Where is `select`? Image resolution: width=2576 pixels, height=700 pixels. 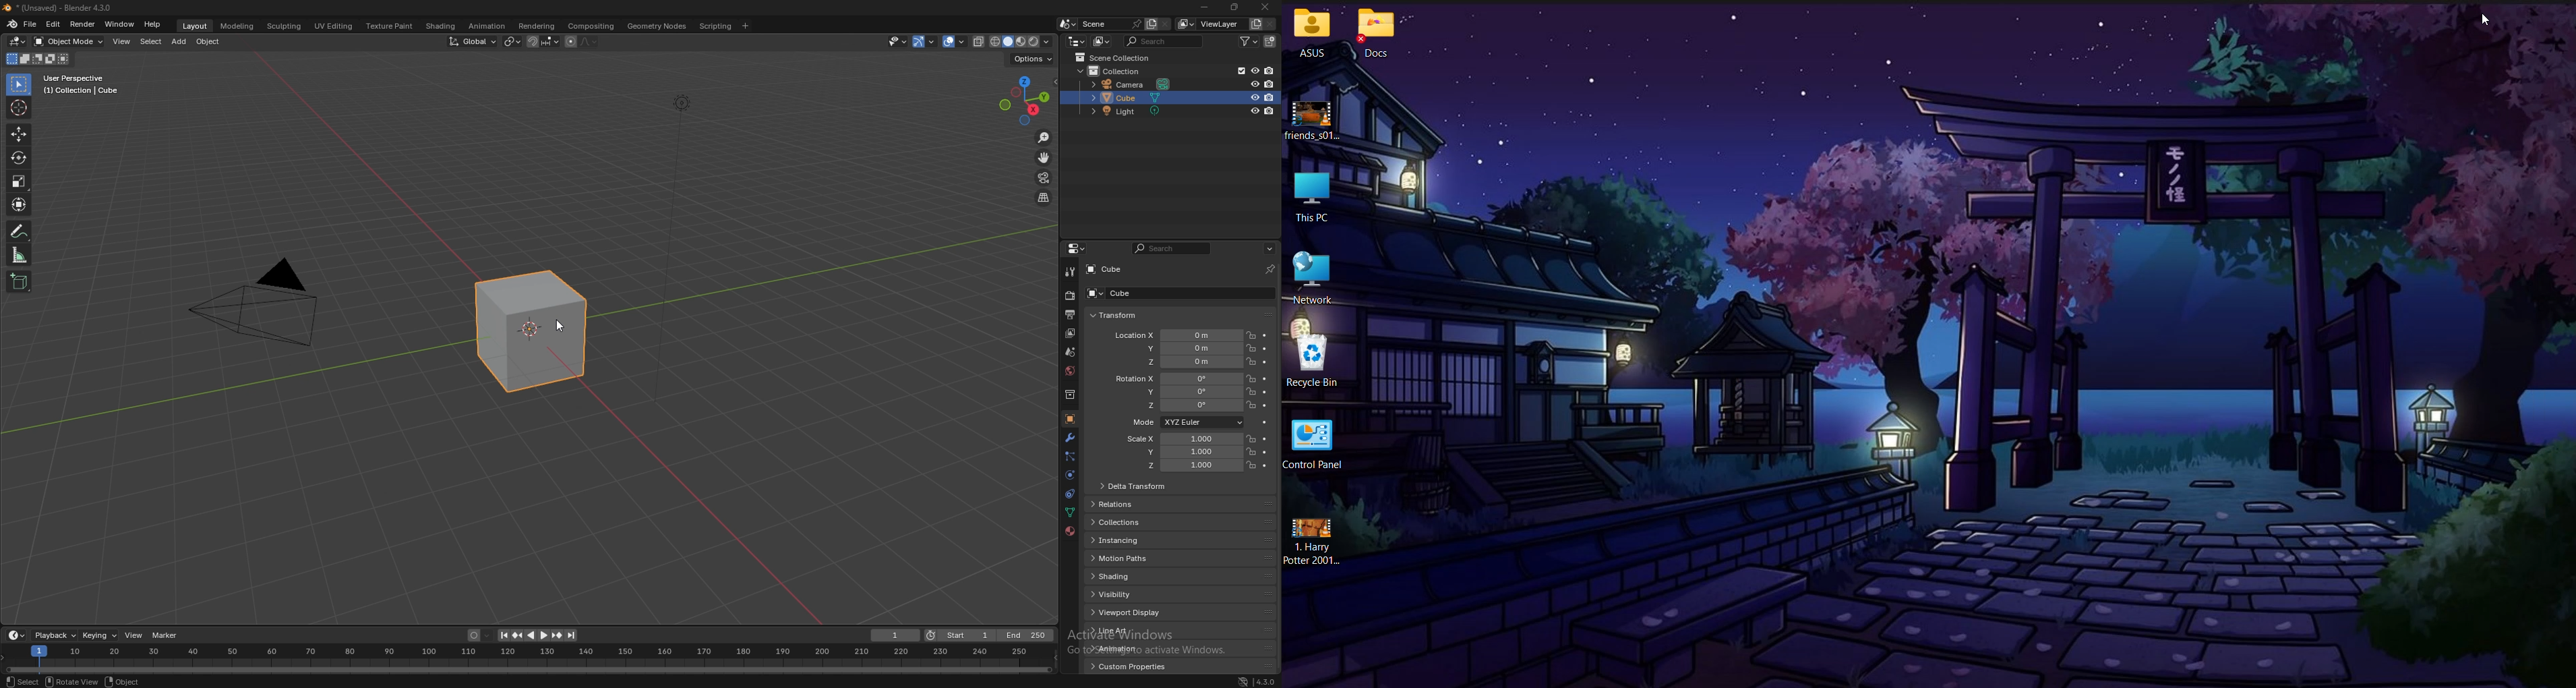
select is located at coordinates (19, 84).